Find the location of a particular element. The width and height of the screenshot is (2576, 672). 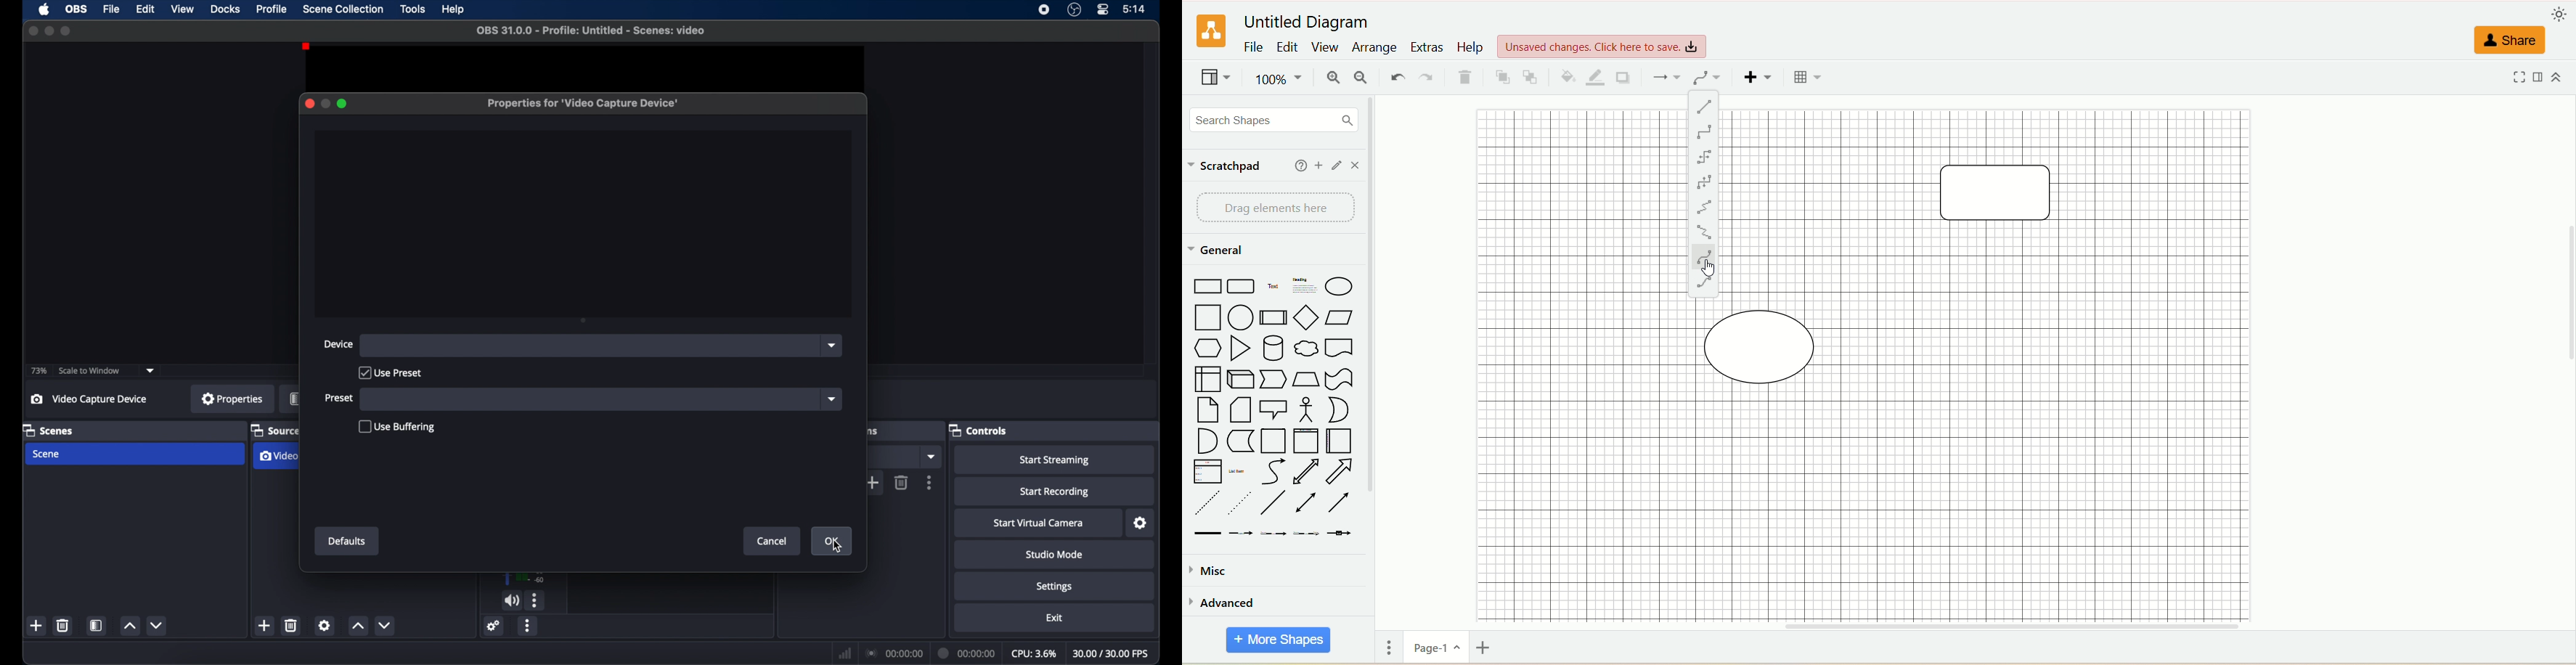

view is located at coordinates (1216, 79).